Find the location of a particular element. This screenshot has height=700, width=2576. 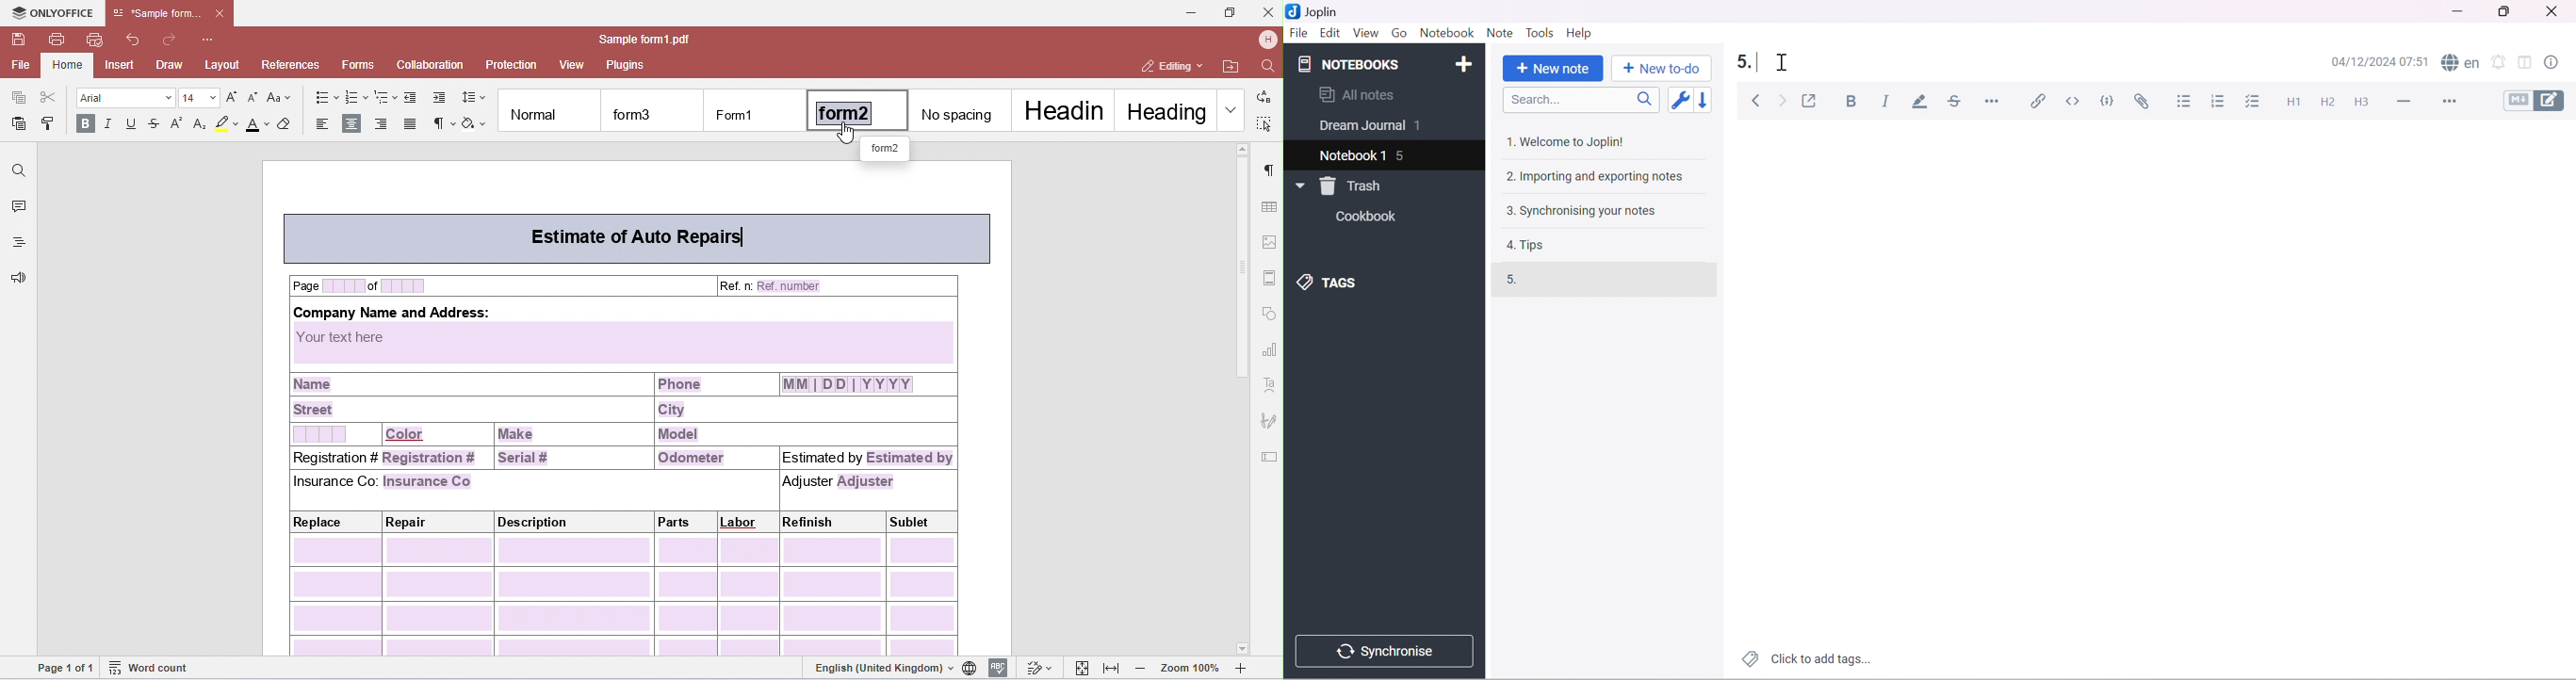

Insert/edit link is located at coordinates (2038, 100).